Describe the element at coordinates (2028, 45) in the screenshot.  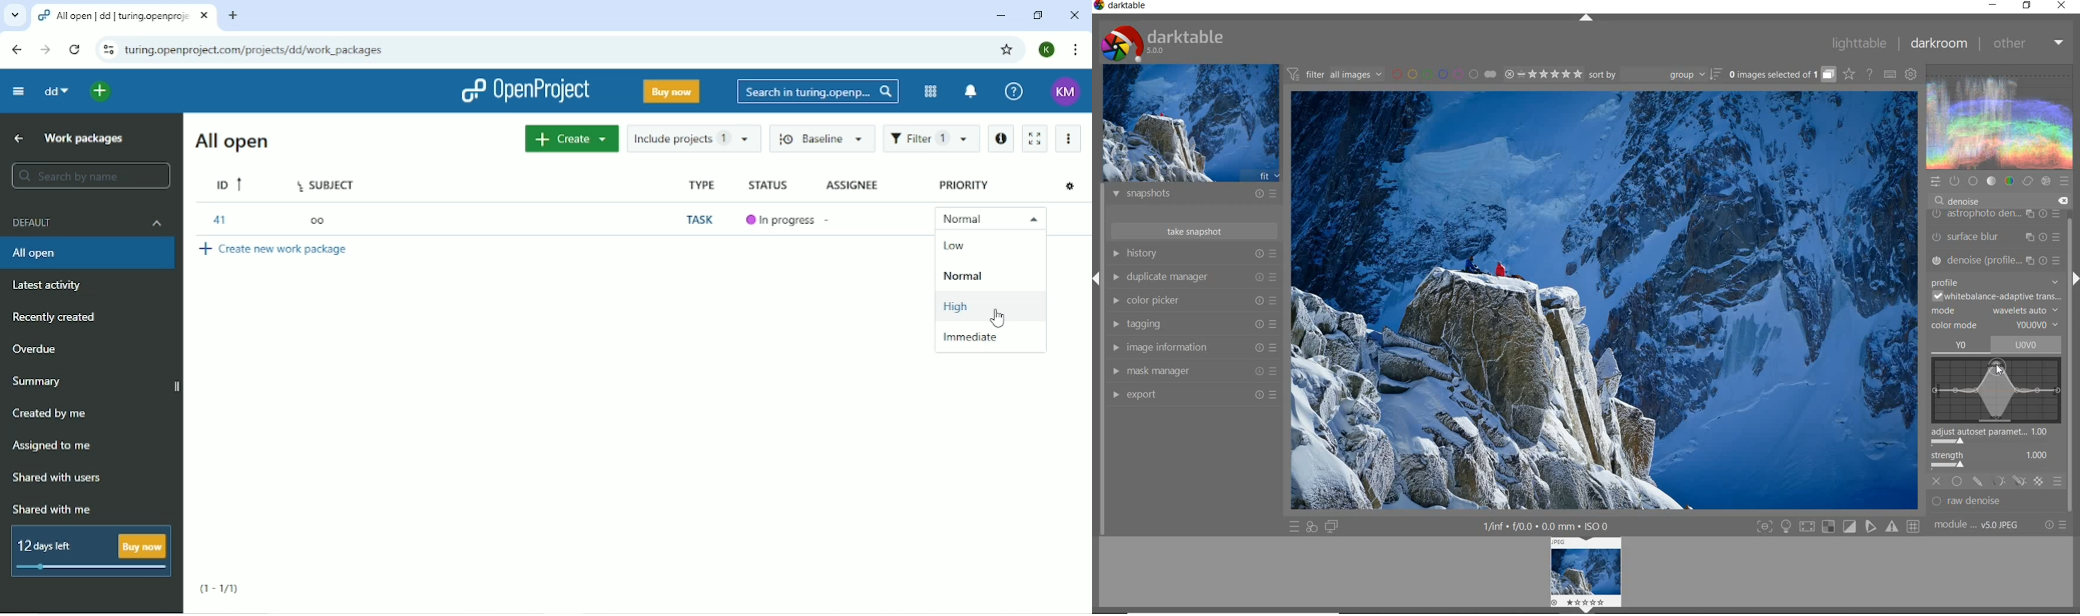
I see `other` at that location.